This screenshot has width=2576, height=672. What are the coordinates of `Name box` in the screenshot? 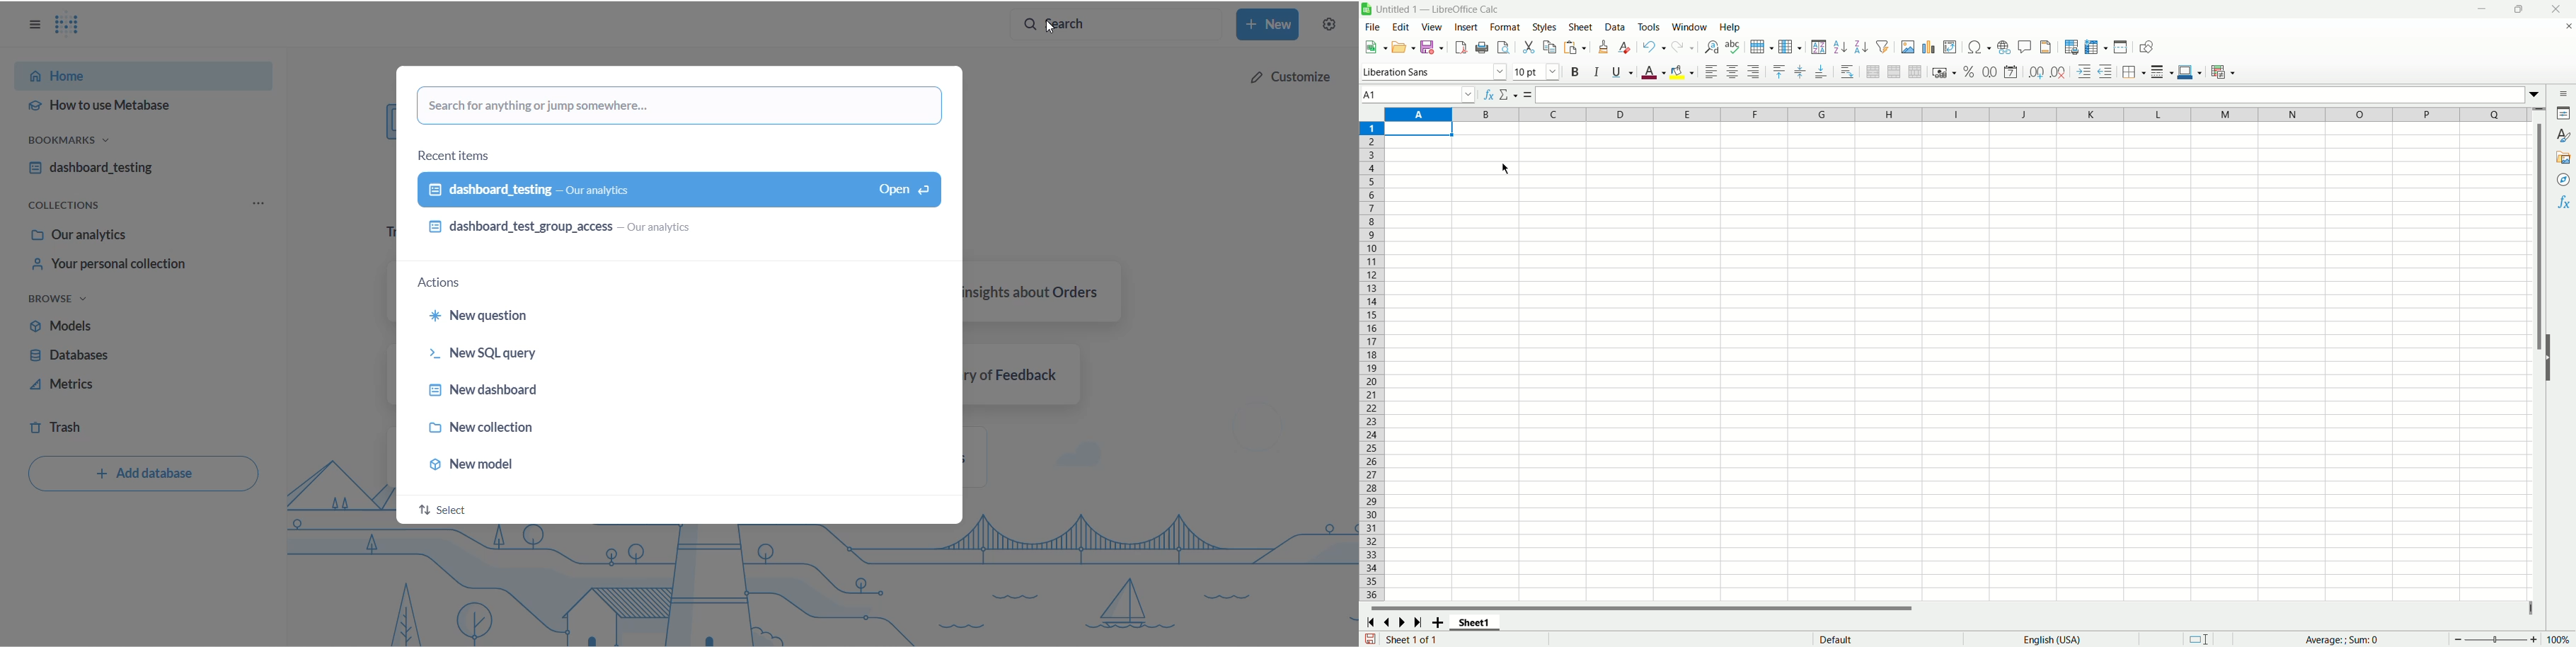 It's located at (1418, 93).